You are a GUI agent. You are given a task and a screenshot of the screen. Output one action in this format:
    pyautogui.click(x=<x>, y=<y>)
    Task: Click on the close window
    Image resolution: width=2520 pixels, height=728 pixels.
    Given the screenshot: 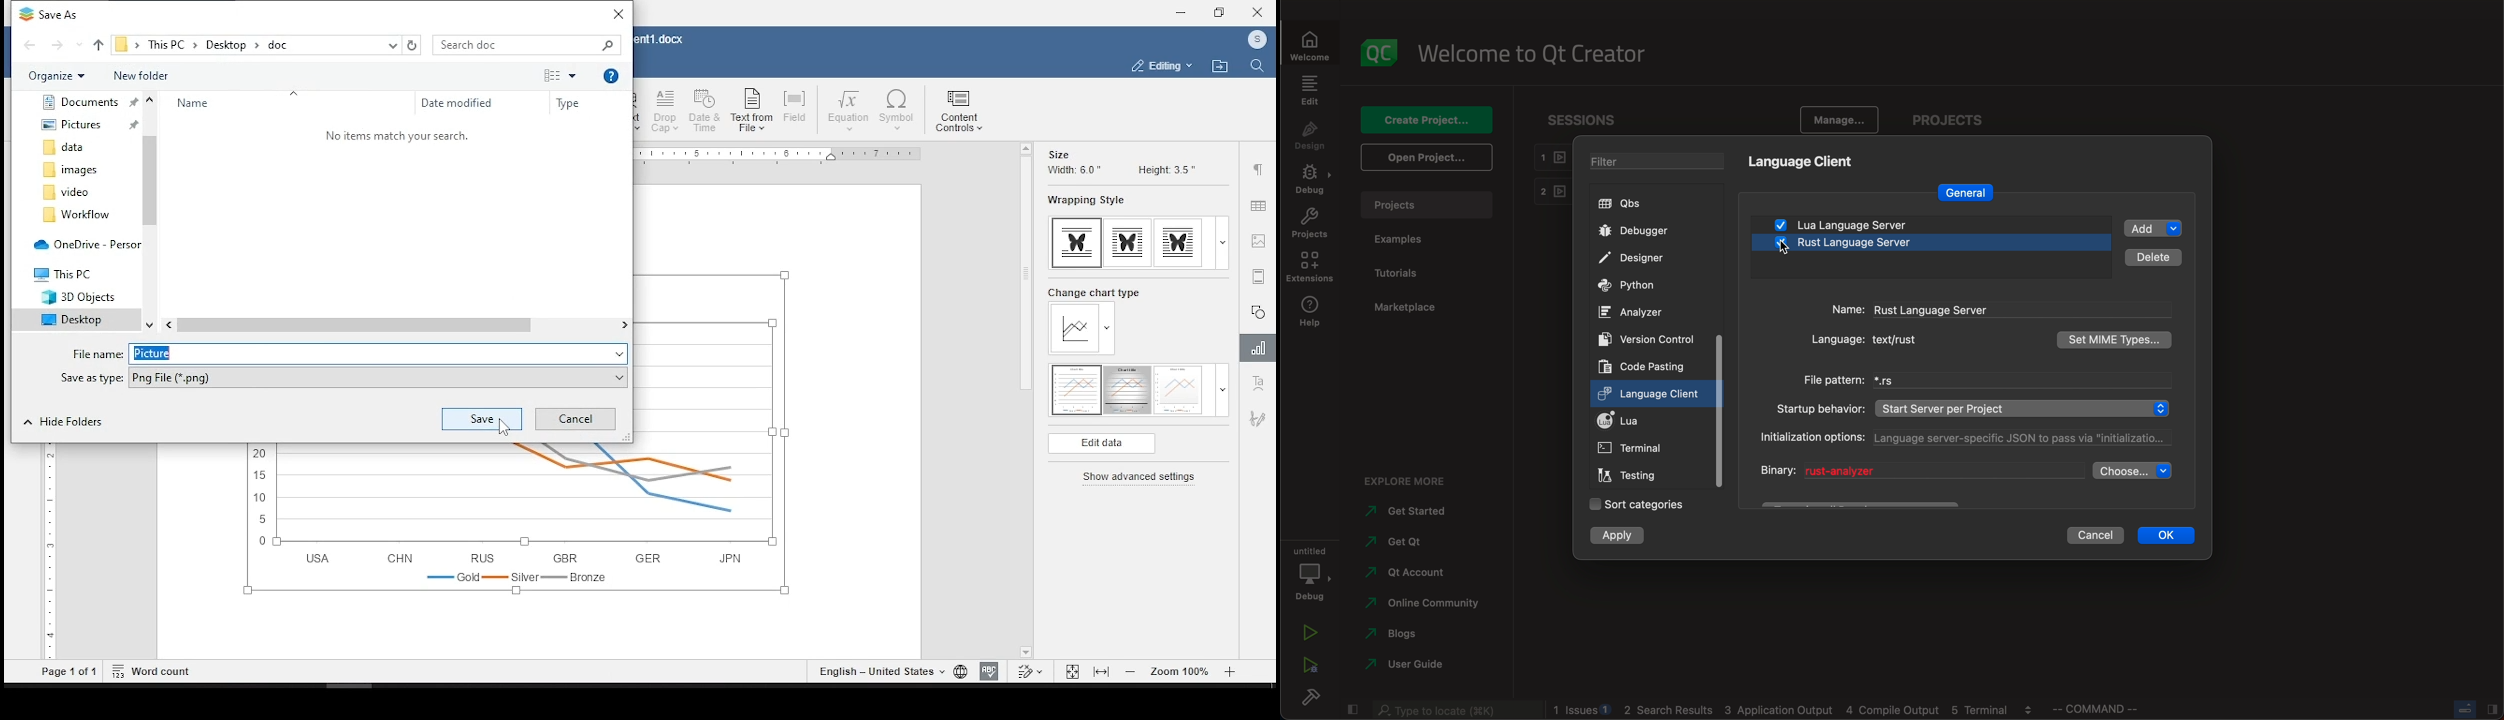 What is the action you would take?
    pyautogui.click(x=1258, y=11)
    